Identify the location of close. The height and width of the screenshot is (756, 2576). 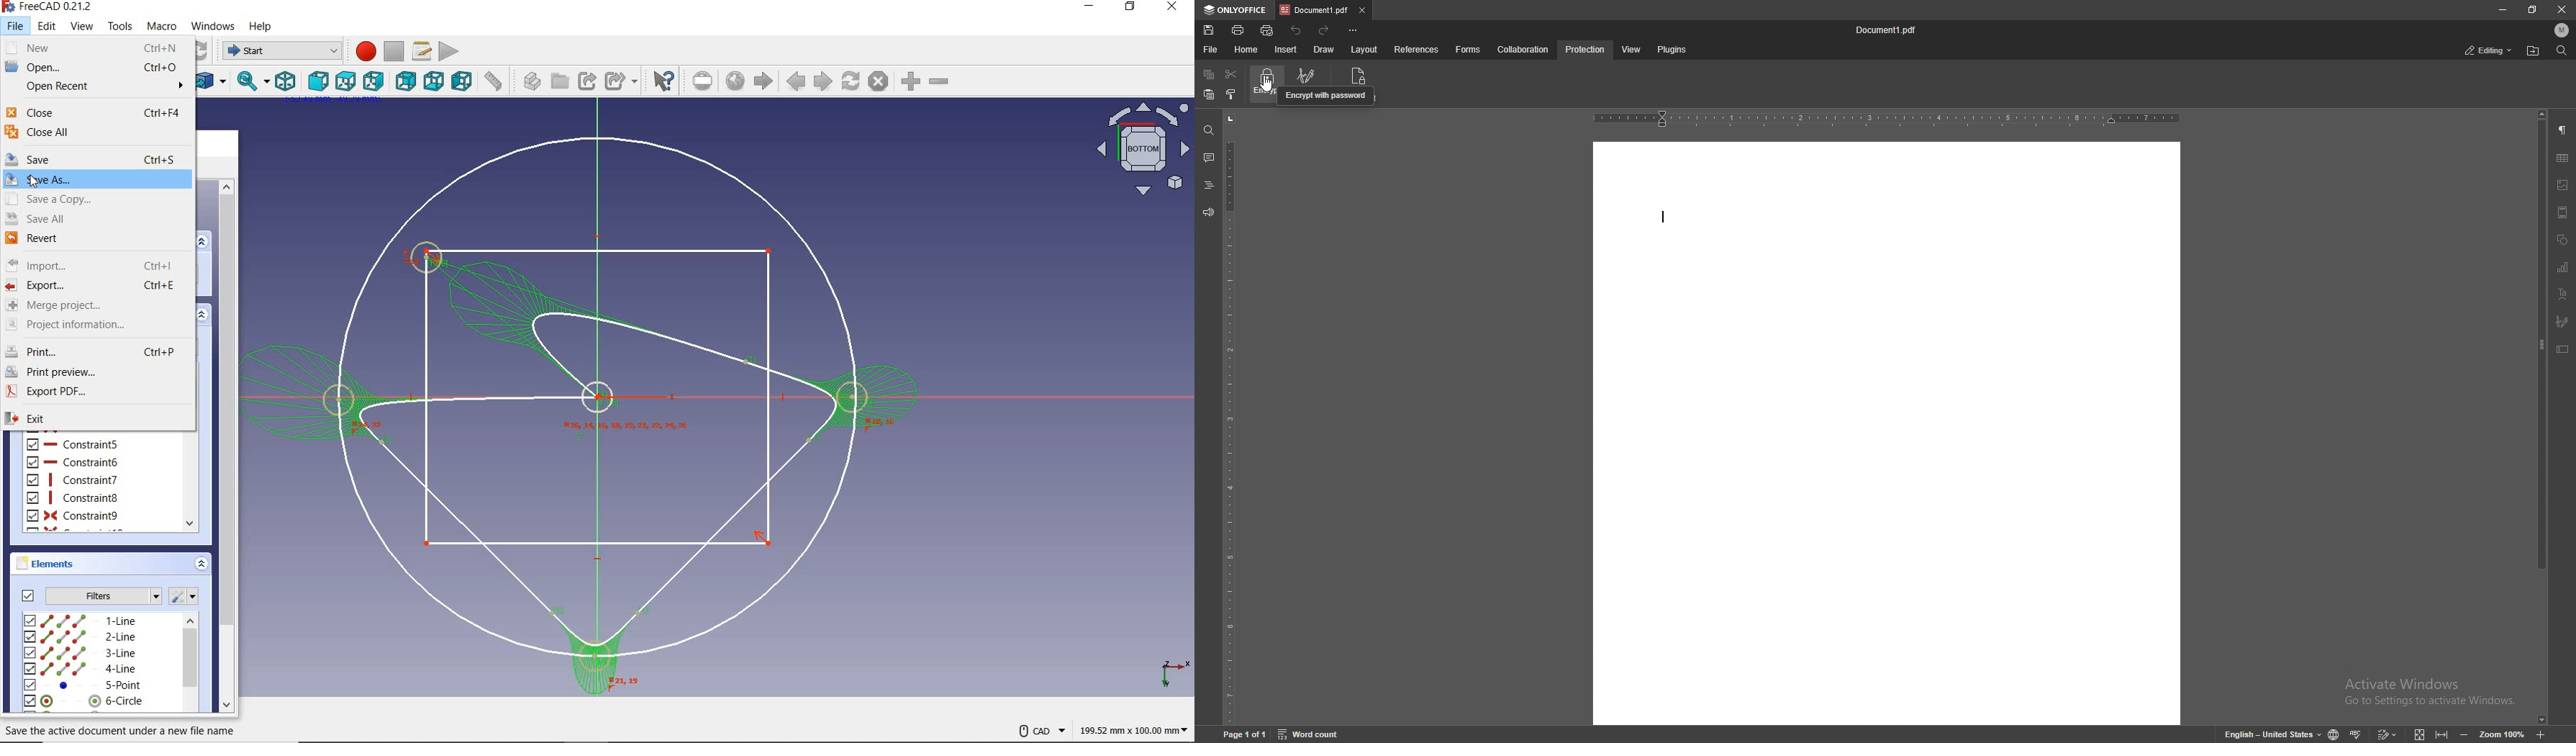
(1174, 9).